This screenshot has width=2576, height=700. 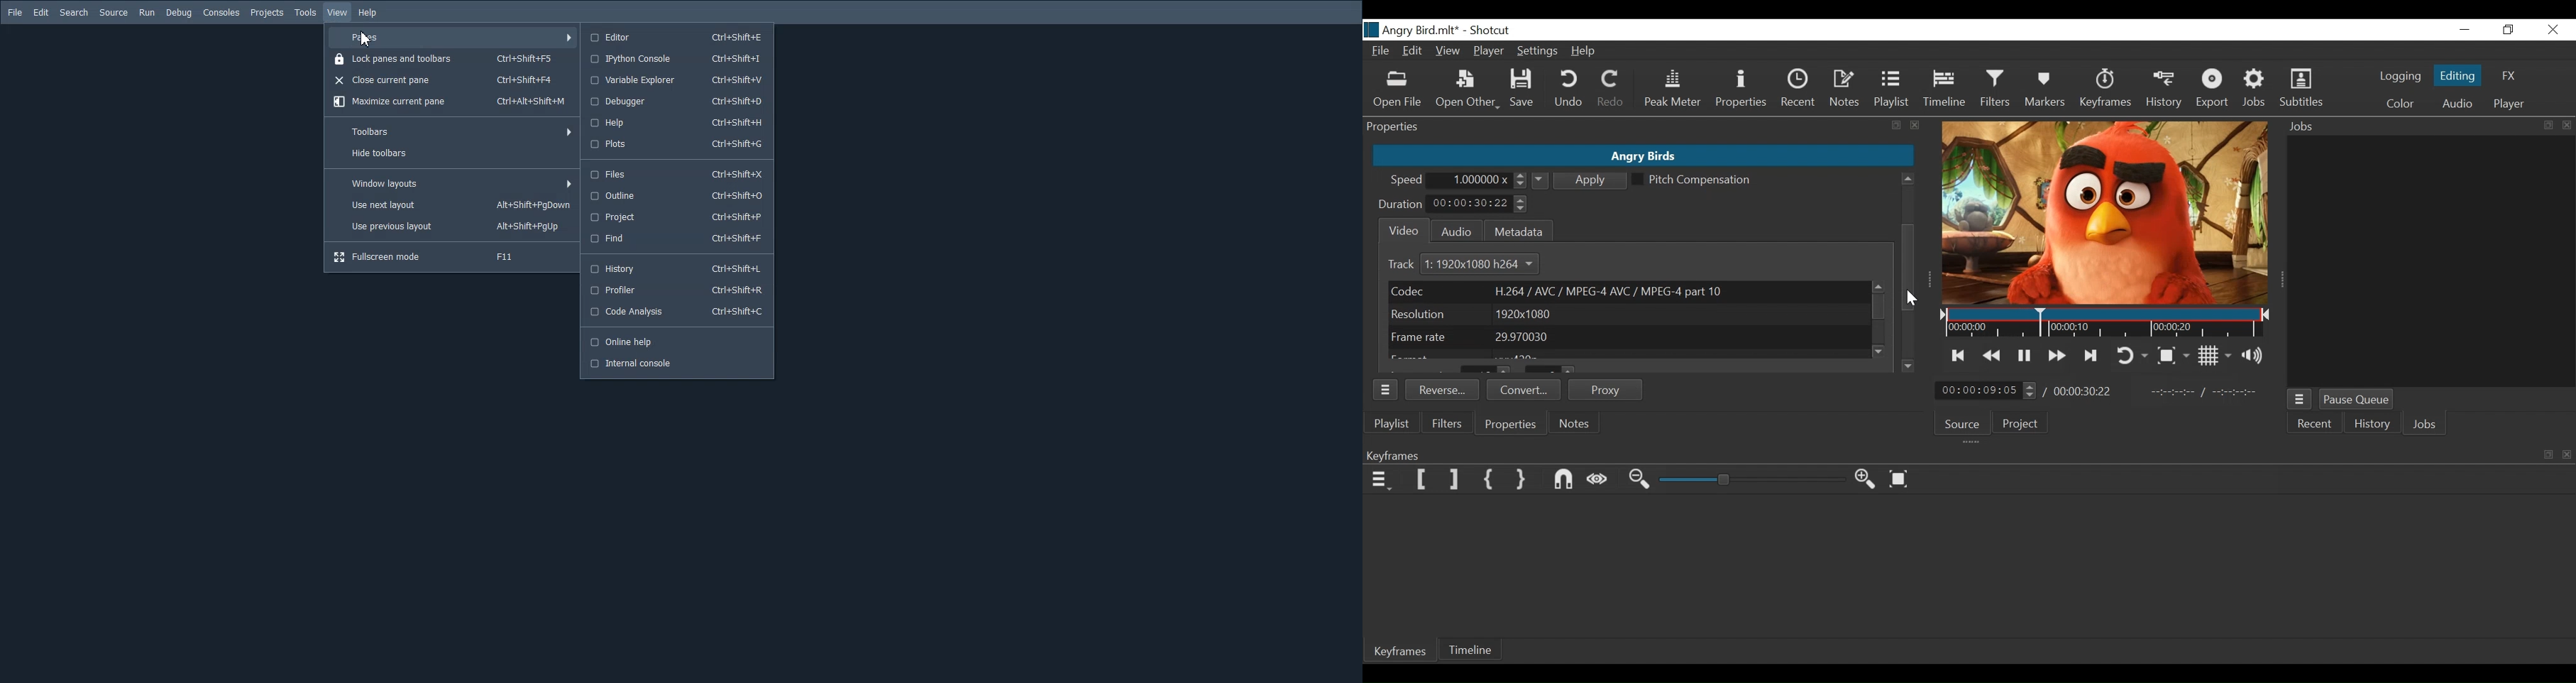 What do you see at coordinates (1472, 651) in the screenshot?
I see `Timeline` at bounding box center [1472, 651].